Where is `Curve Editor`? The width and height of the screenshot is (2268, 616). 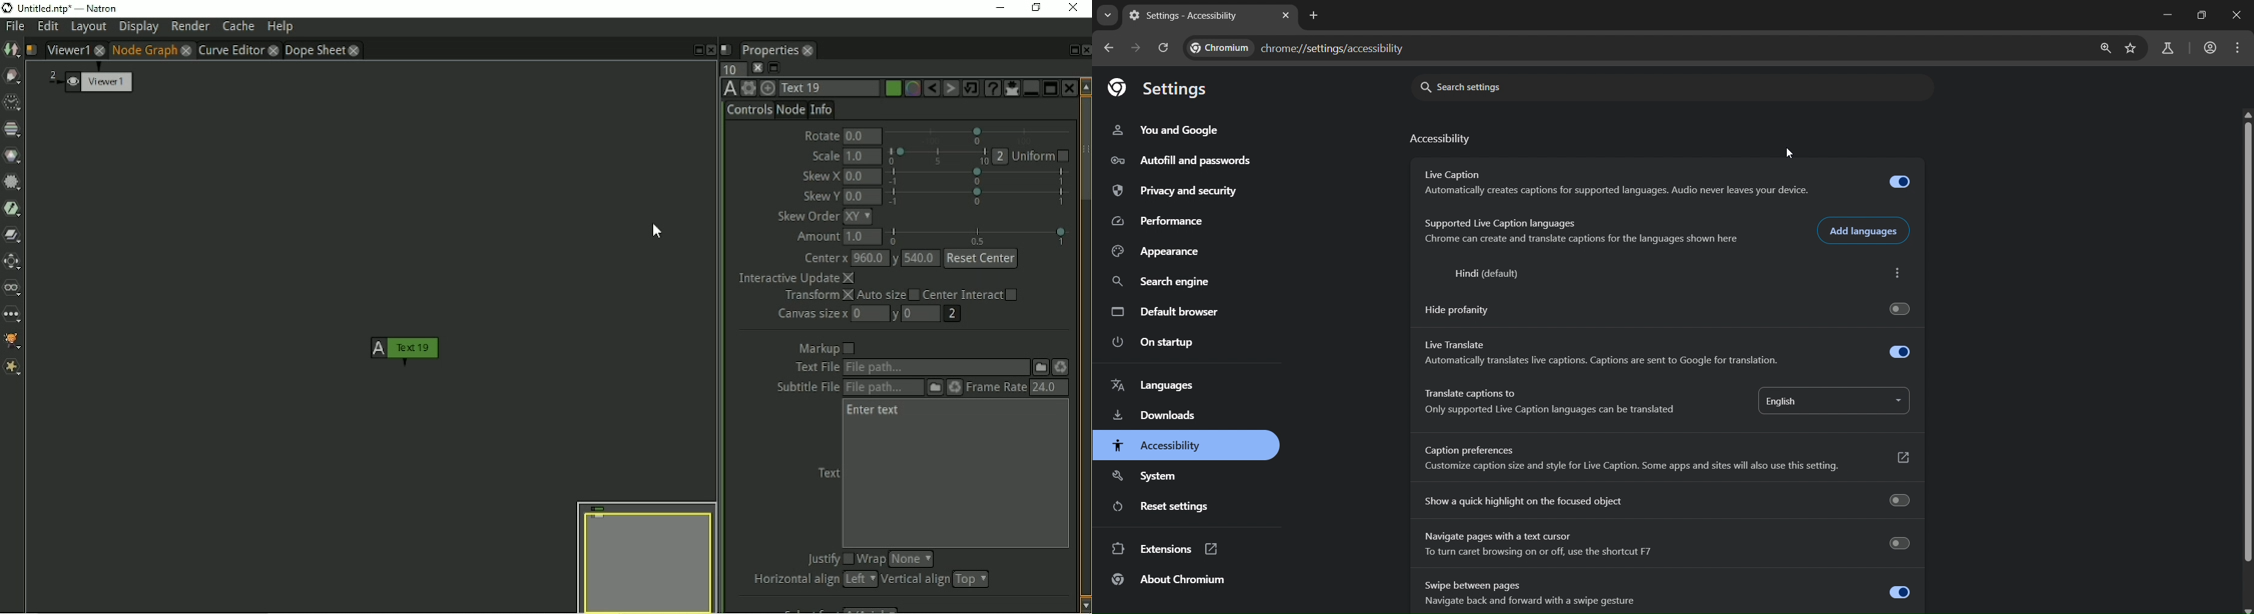 Curve Editor is located at coordinates (231, 50).